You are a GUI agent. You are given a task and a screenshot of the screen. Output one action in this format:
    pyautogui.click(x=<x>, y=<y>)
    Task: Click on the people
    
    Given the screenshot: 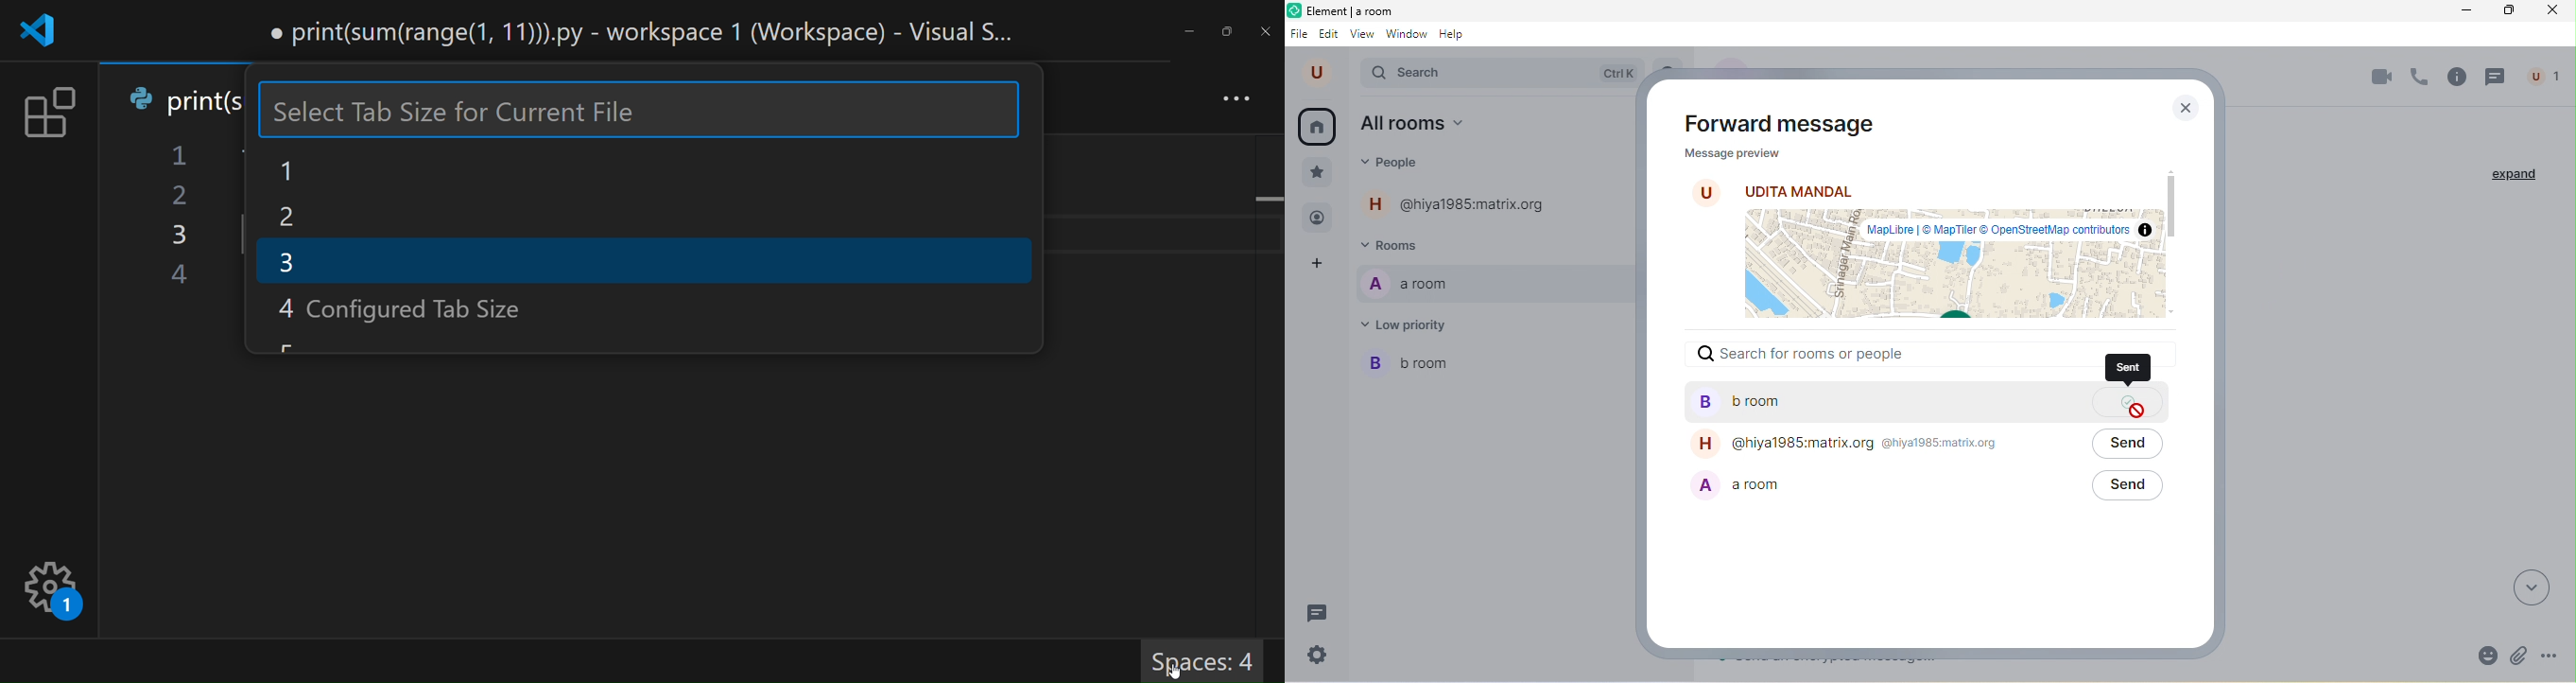 What is the action you would take?
    pyautogui.click(x=1318, y=219)
    